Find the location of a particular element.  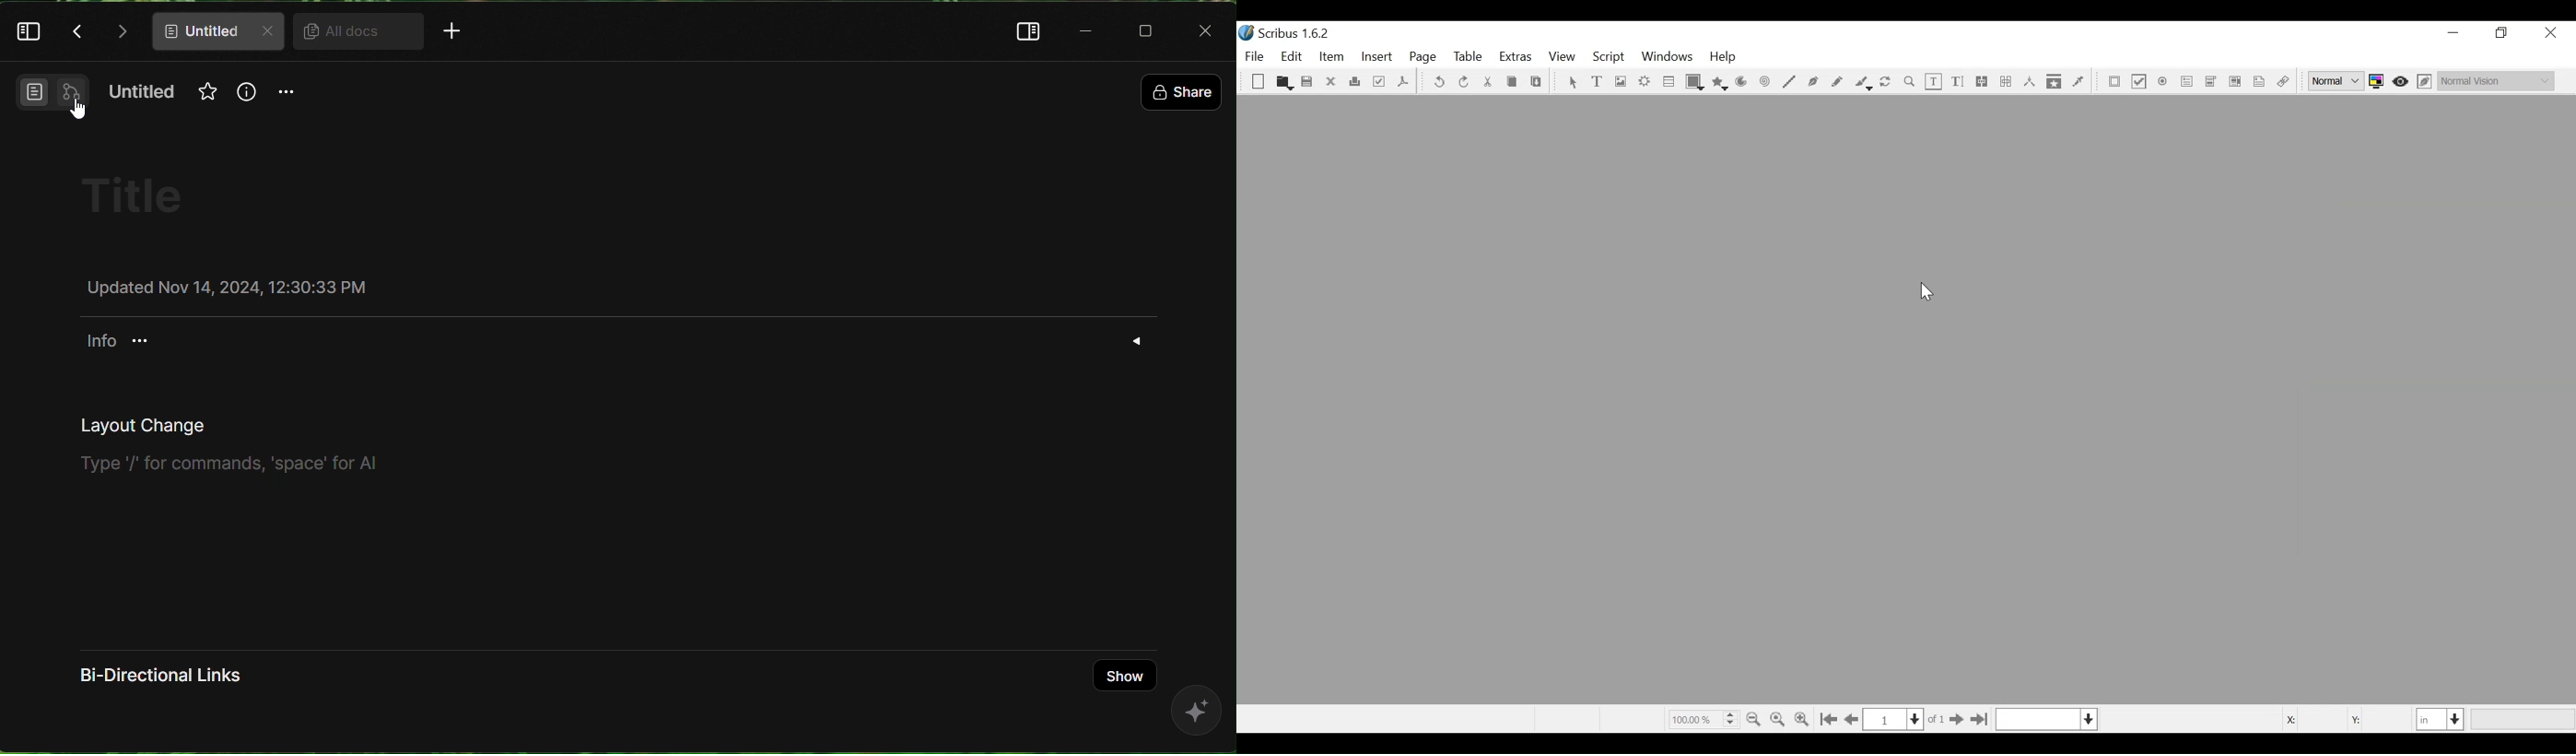

Go to next Page is located at coordinates (1954, 720).